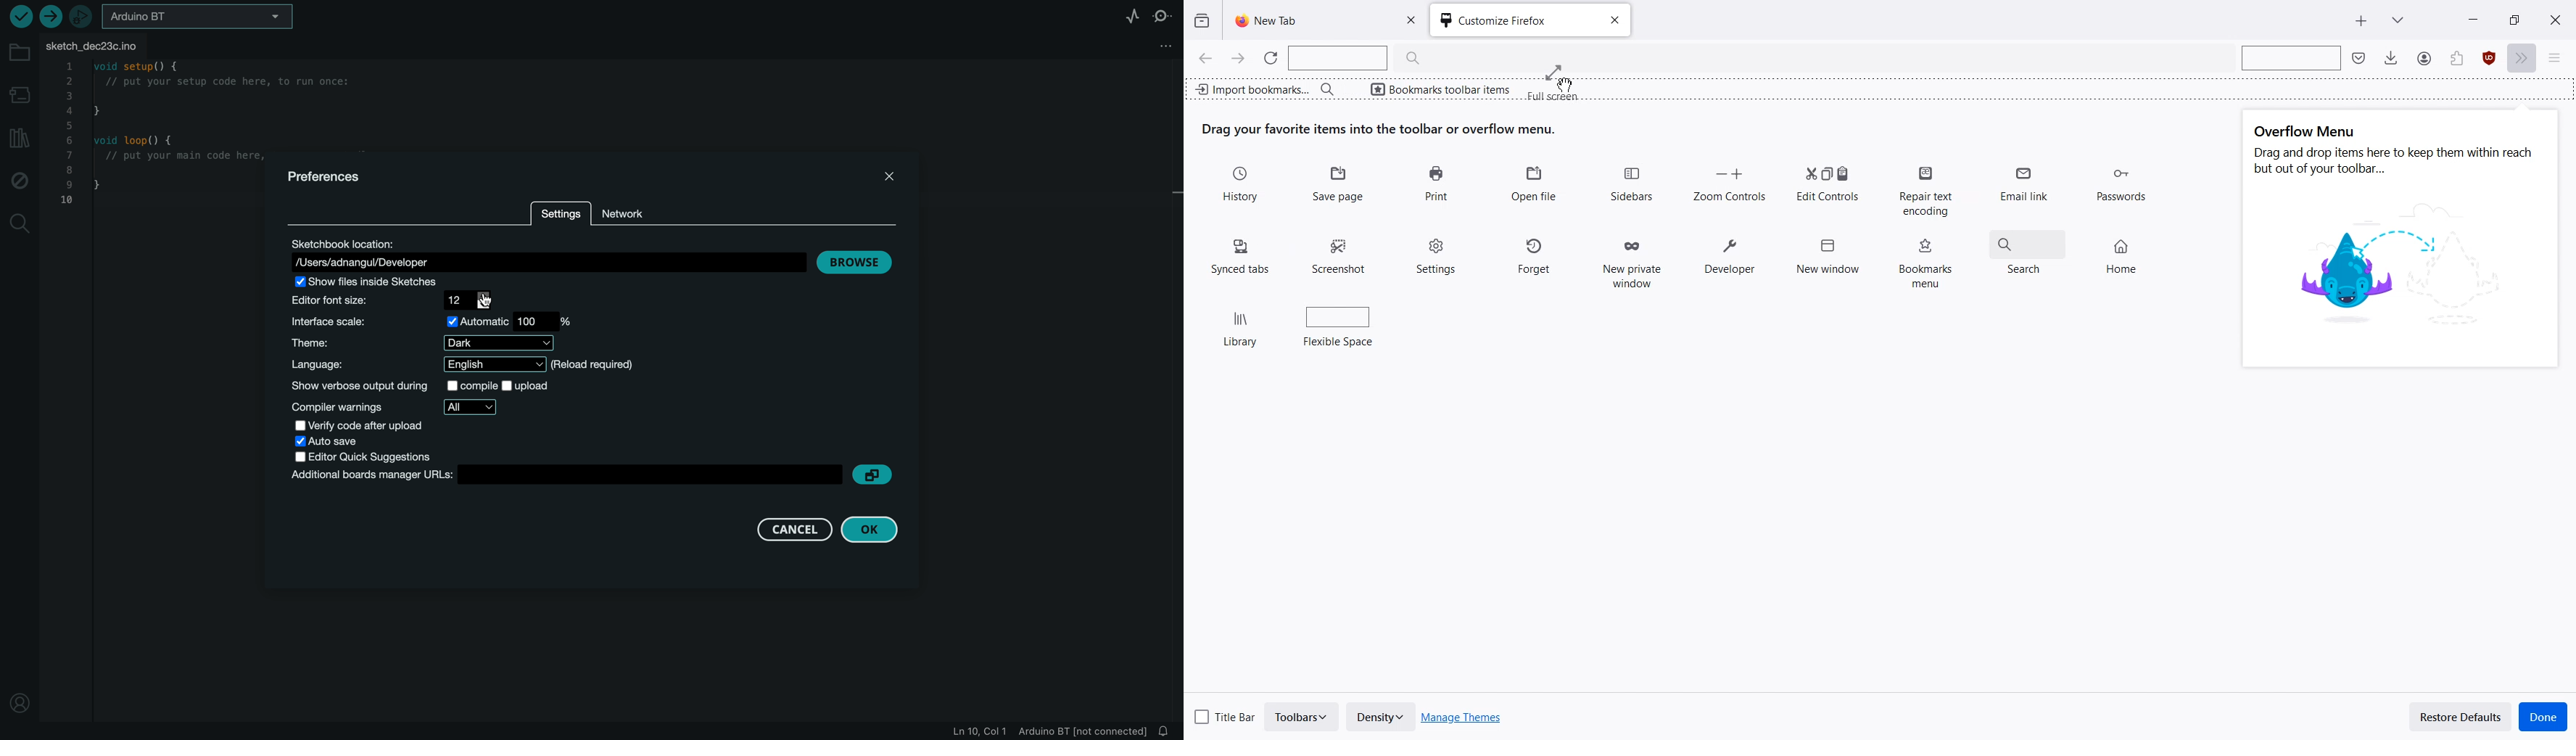  What do you see at coordinates (876, 473) in the screenshot?
I see `copy` at bounding box center [876, 473].